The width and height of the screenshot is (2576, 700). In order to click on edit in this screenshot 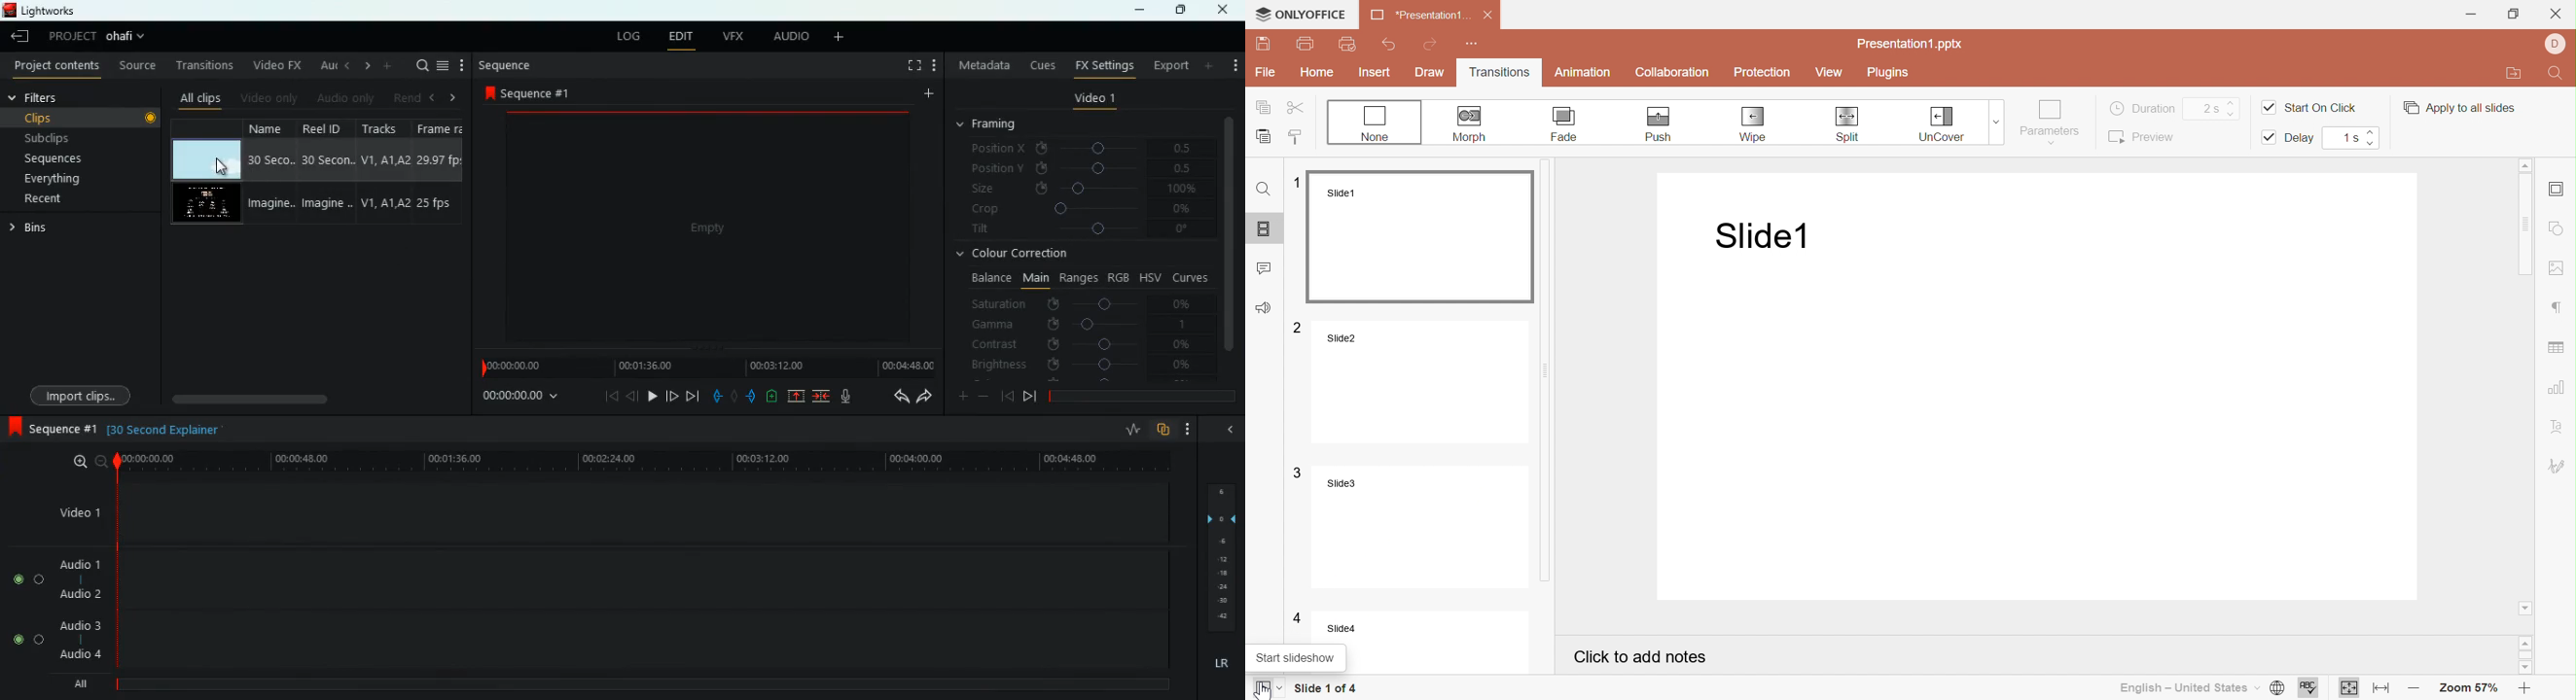, I will do `click(681, 38)`.